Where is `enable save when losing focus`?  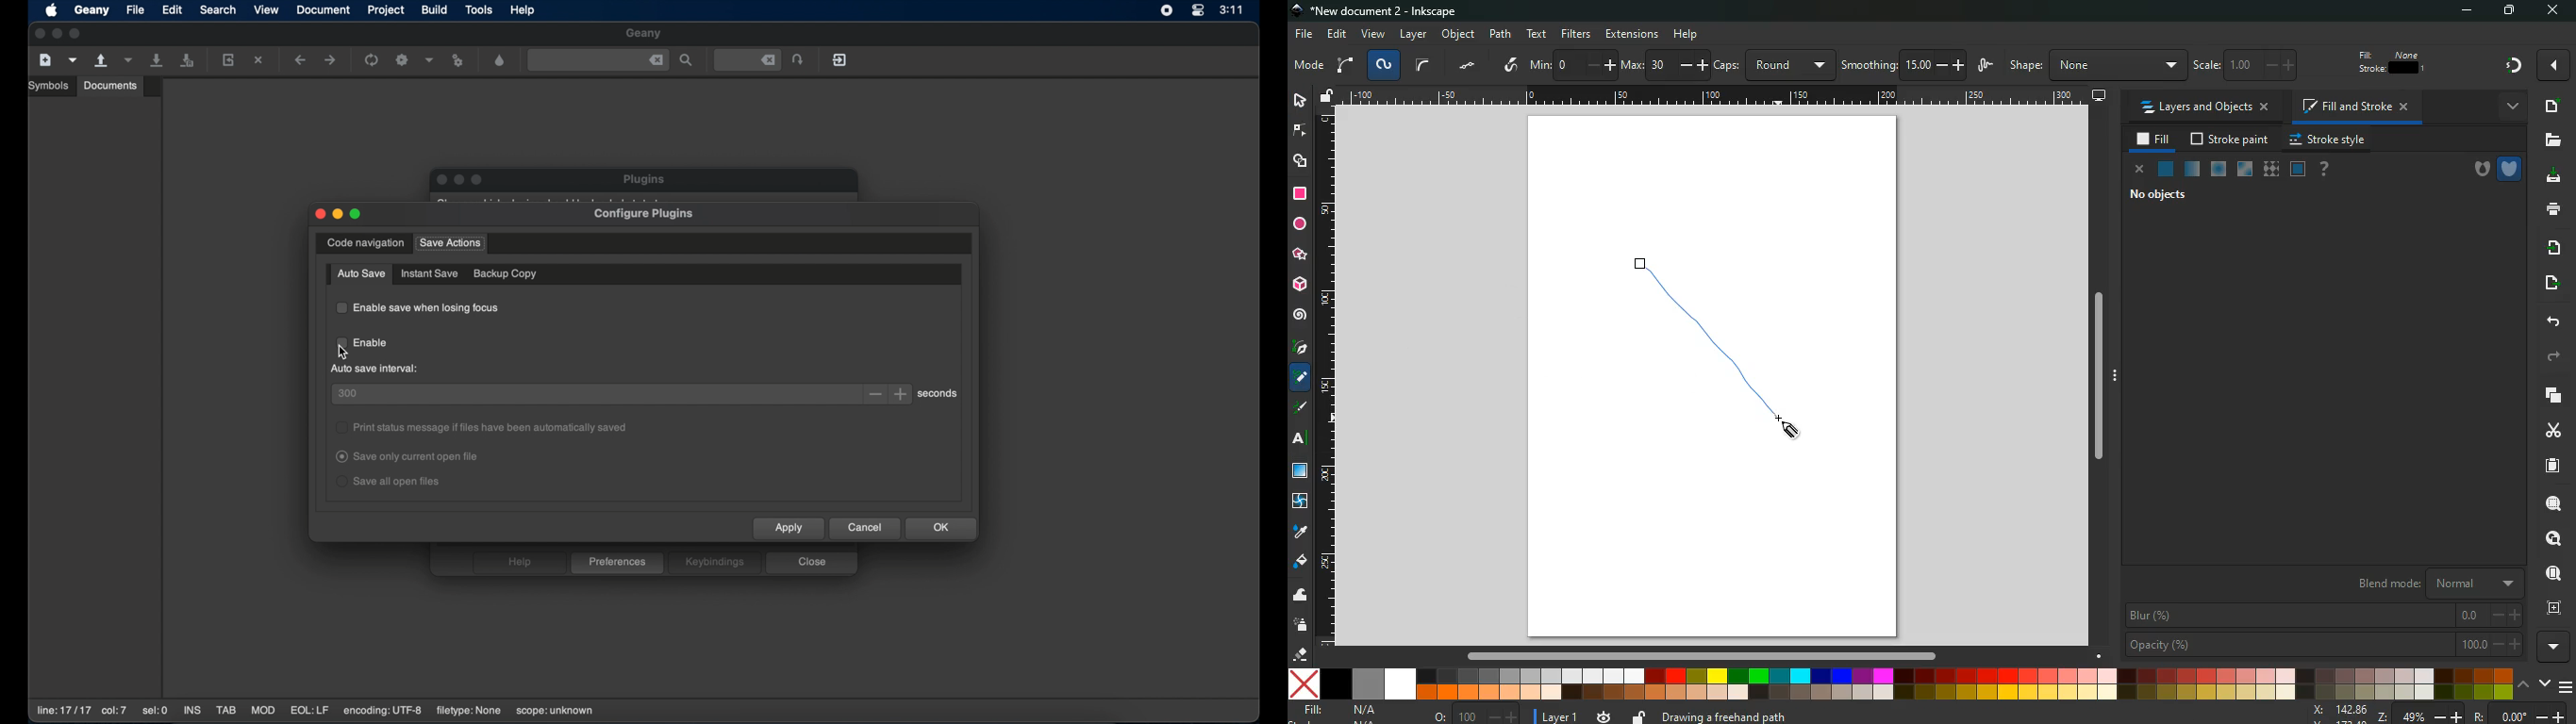
enable save when losing focus is located at coordinates (417, 308).